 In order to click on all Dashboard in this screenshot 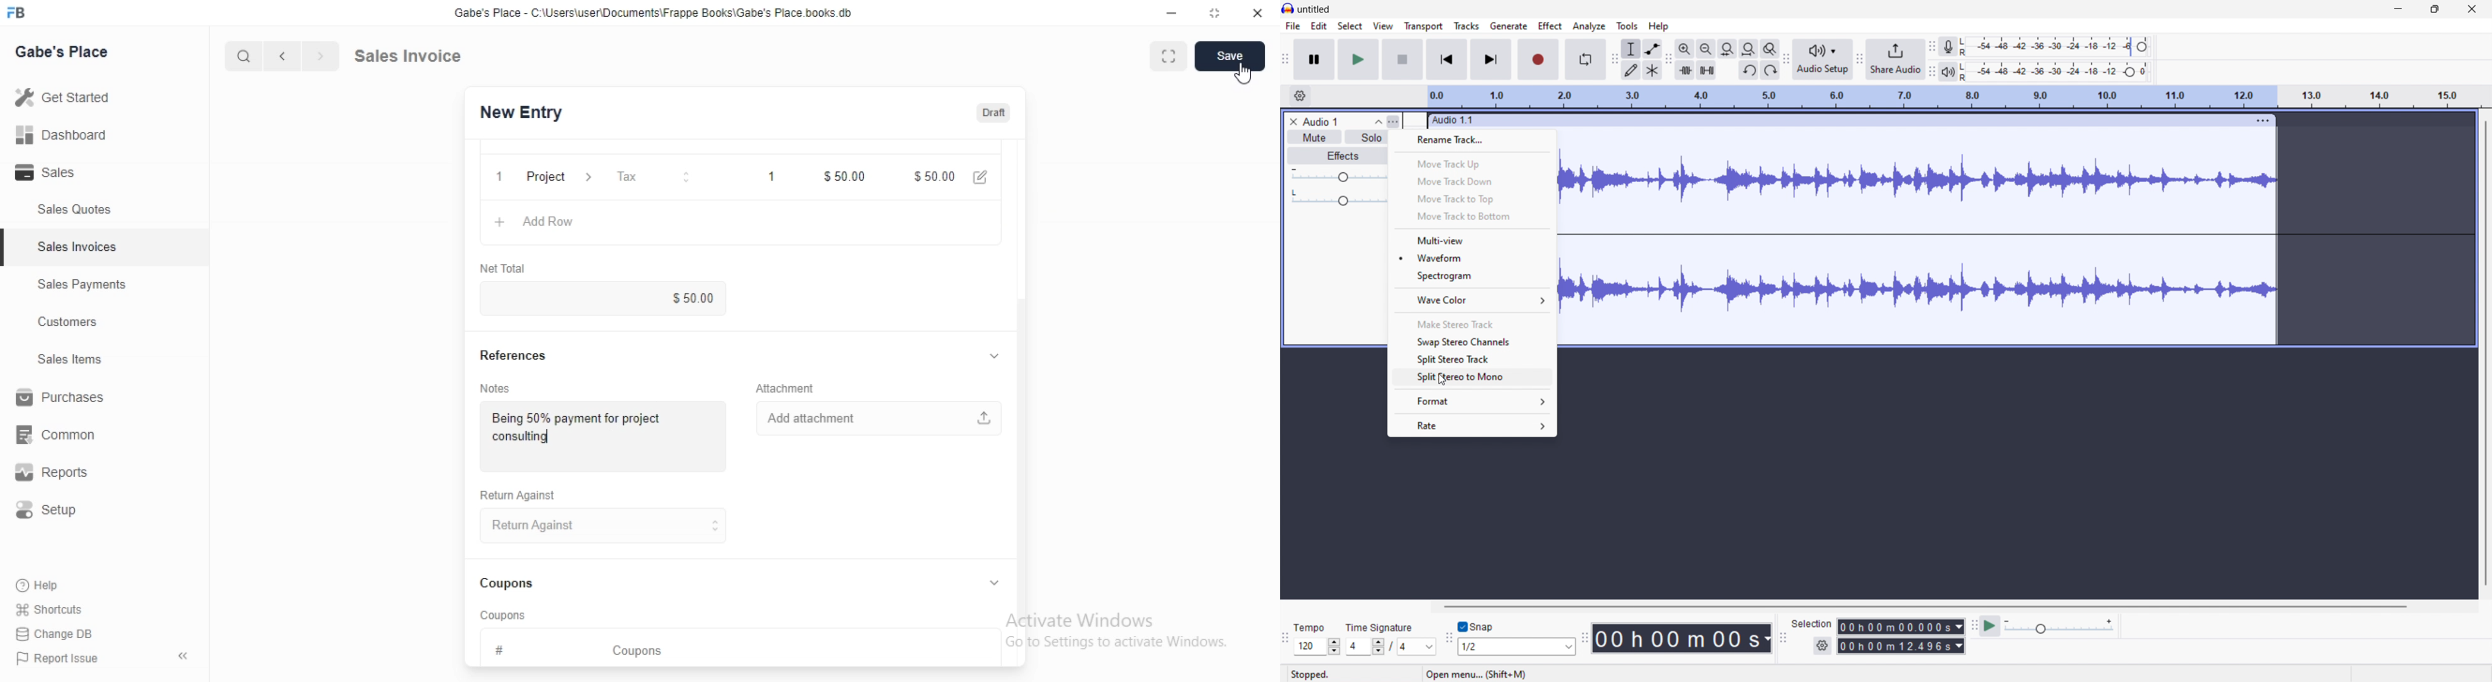, I will do `click(69, 141)`.